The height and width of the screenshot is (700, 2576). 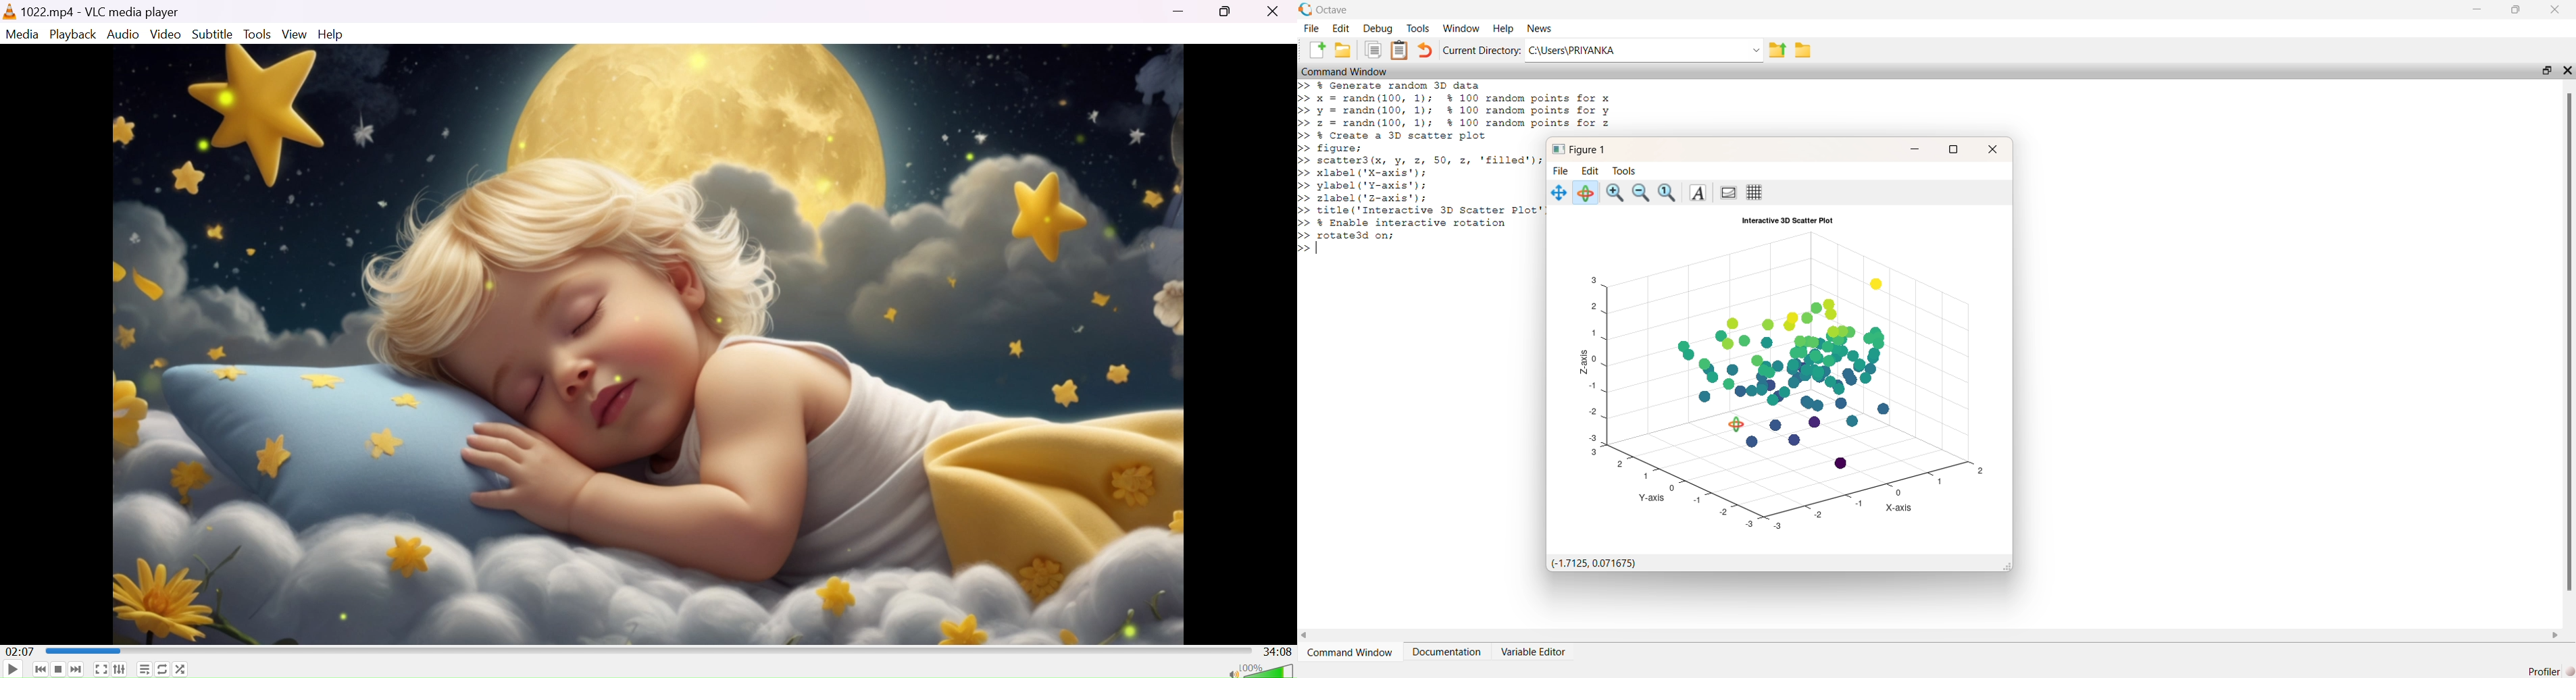 What do you see at coordinates (102, 669) in the screenshot?
I see `Toggle the video in fullscreen` at bounding box center [102, 669].